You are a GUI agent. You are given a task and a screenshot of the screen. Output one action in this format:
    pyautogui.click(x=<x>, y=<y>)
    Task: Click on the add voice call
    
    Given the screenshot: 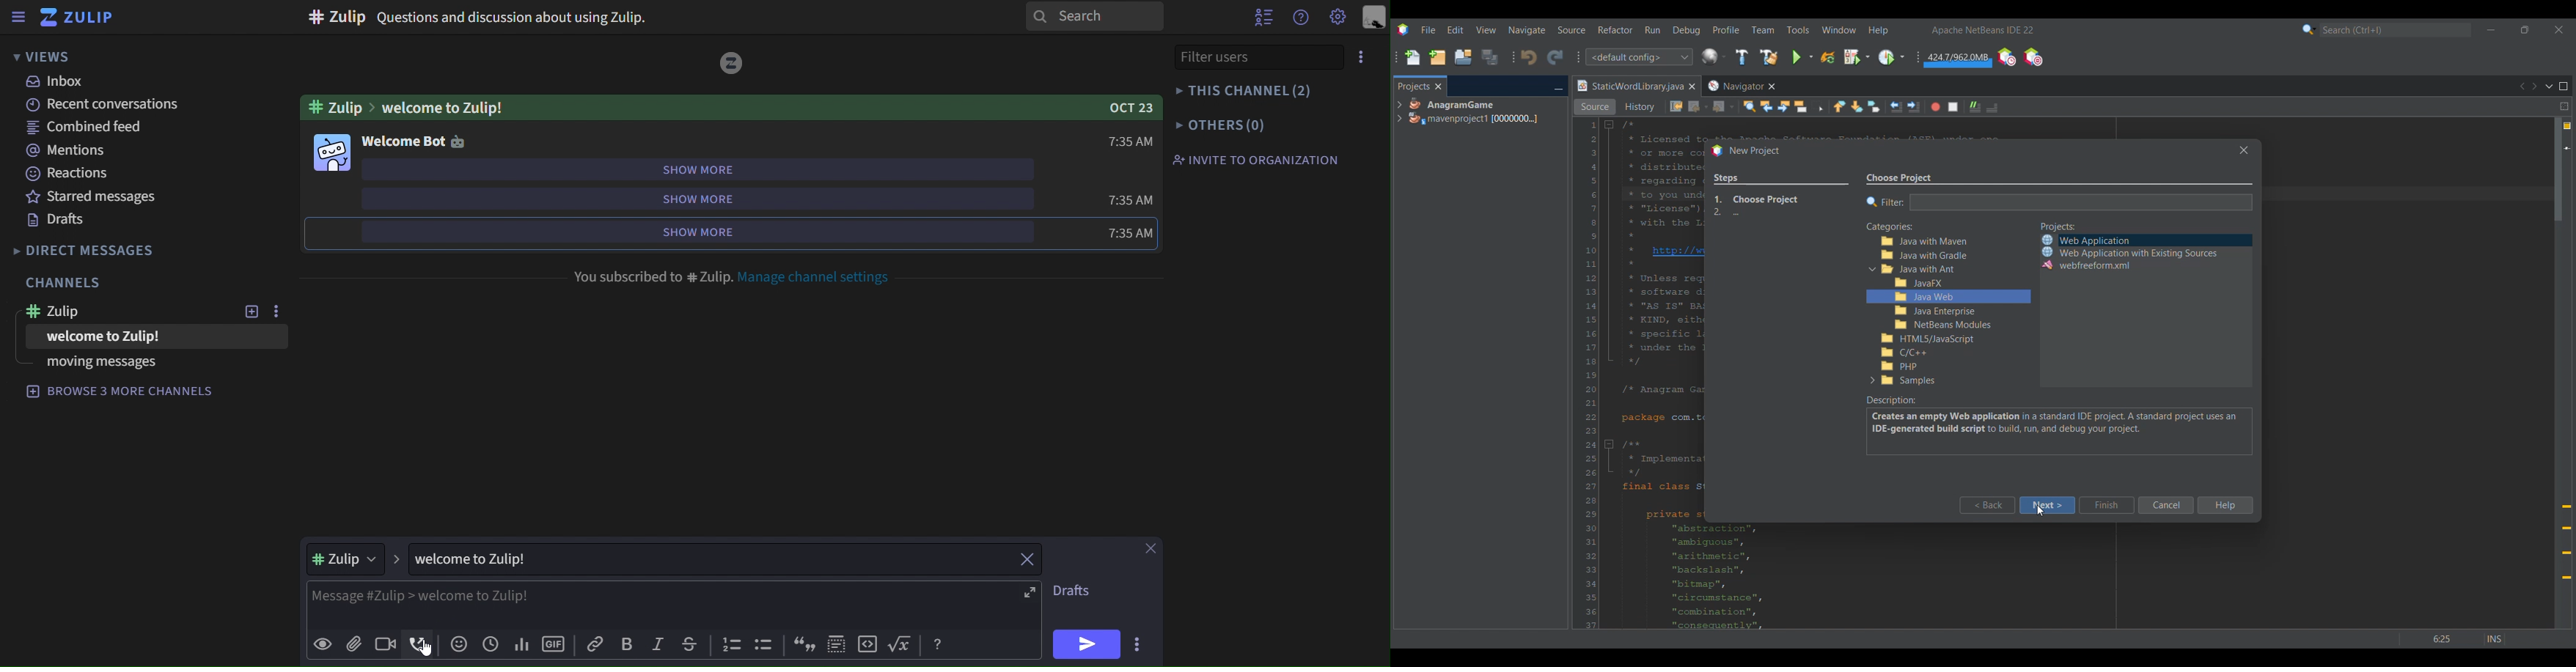 What is the action you would take?
    pyautogui.click(x=417, y=644)
    